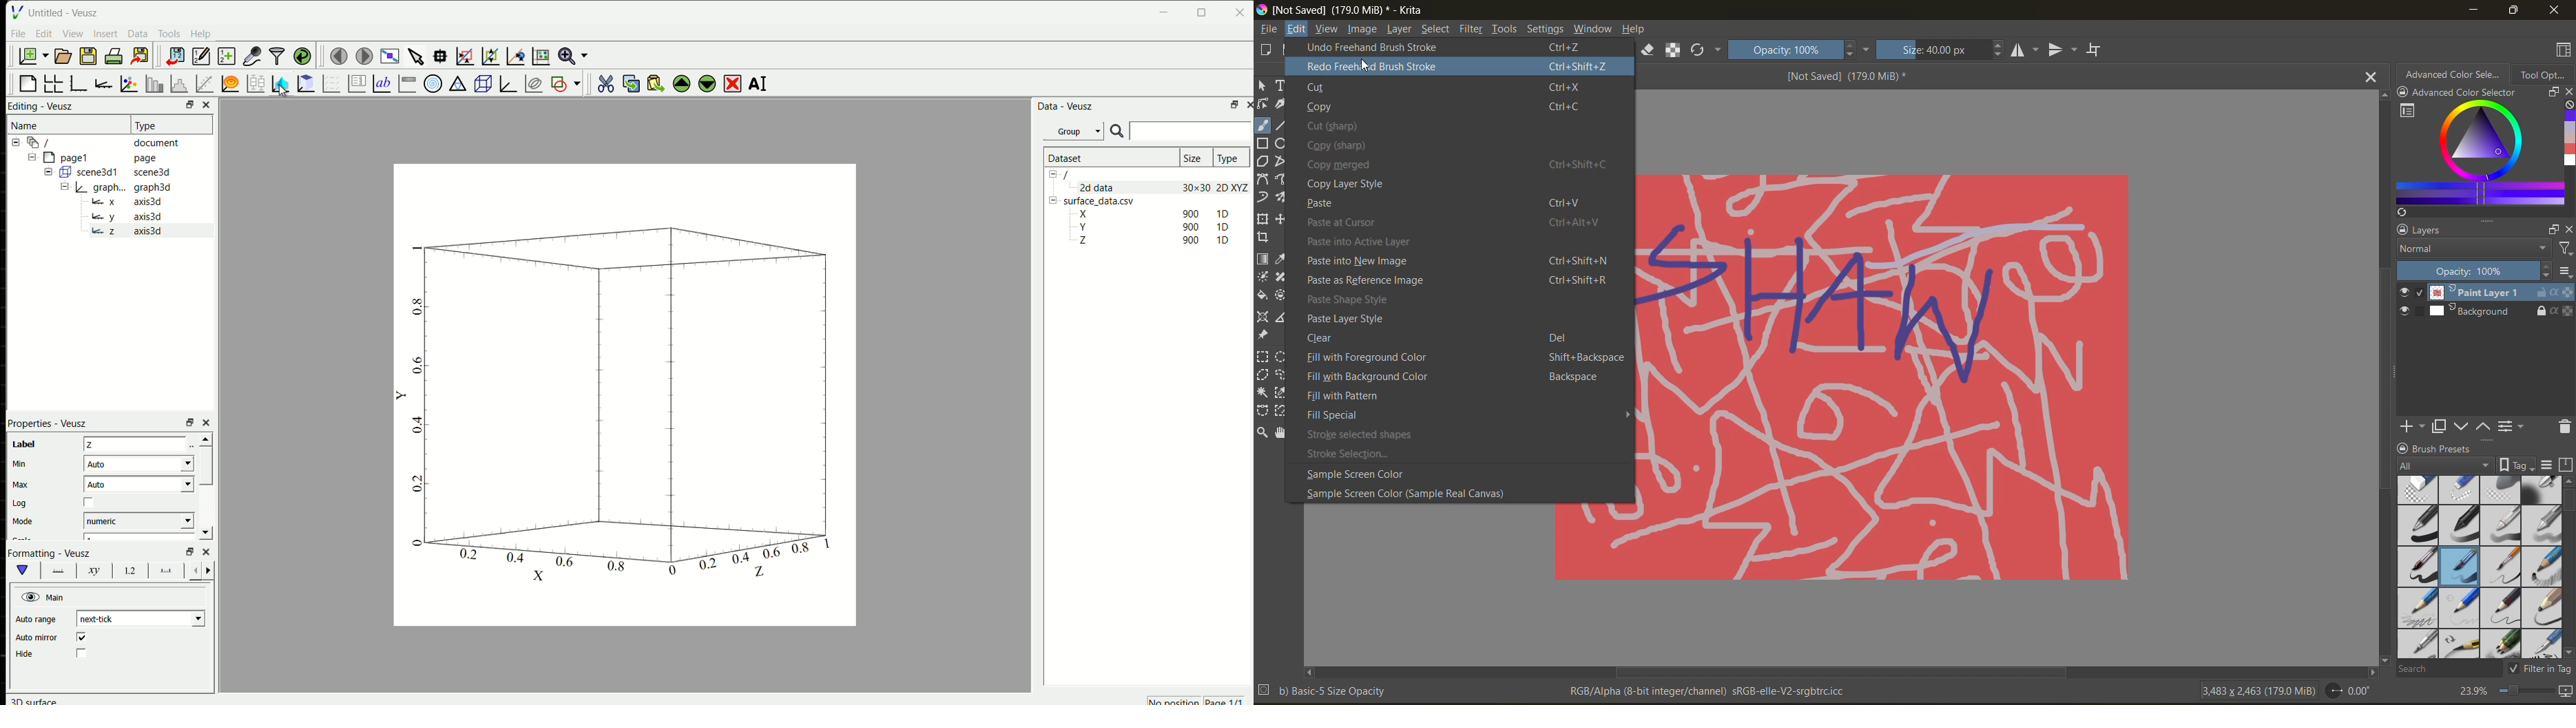  I want to click on enclose and fill tool, so click(1282, 295).